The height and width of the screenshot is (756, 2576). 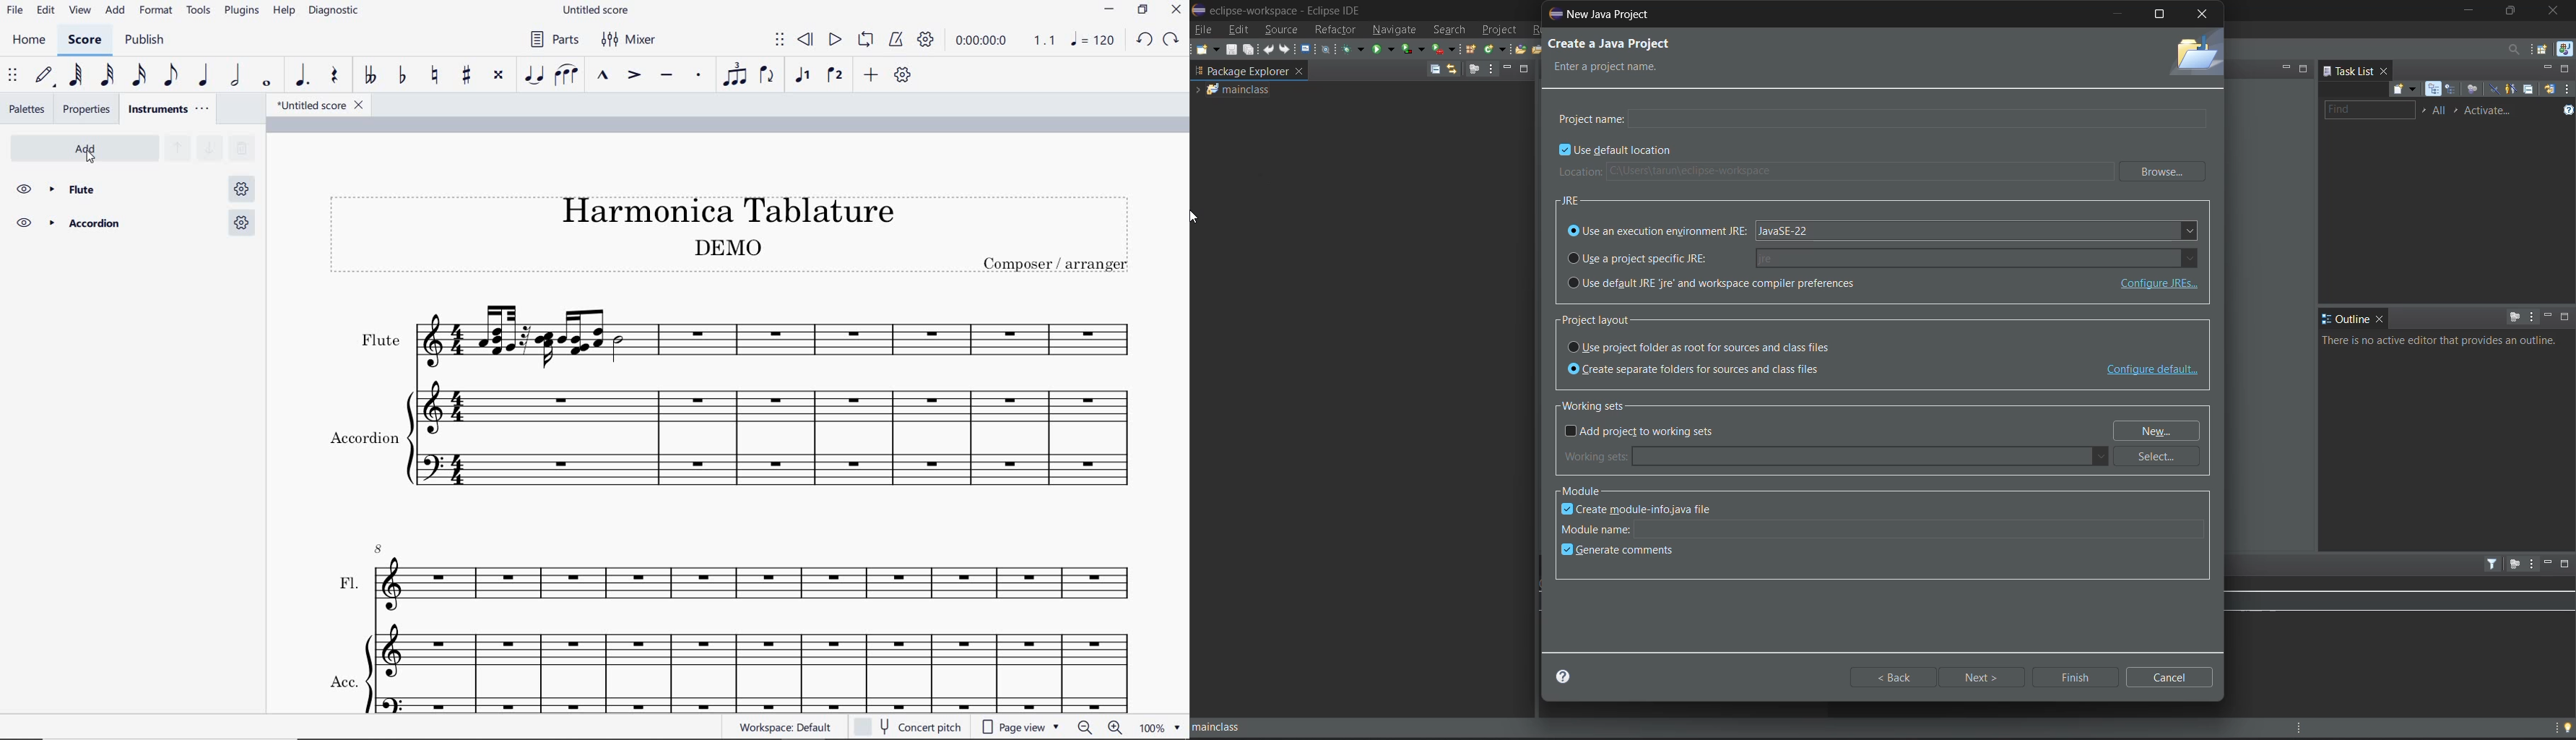 I want to click on run, so click(x=1384, y=49).